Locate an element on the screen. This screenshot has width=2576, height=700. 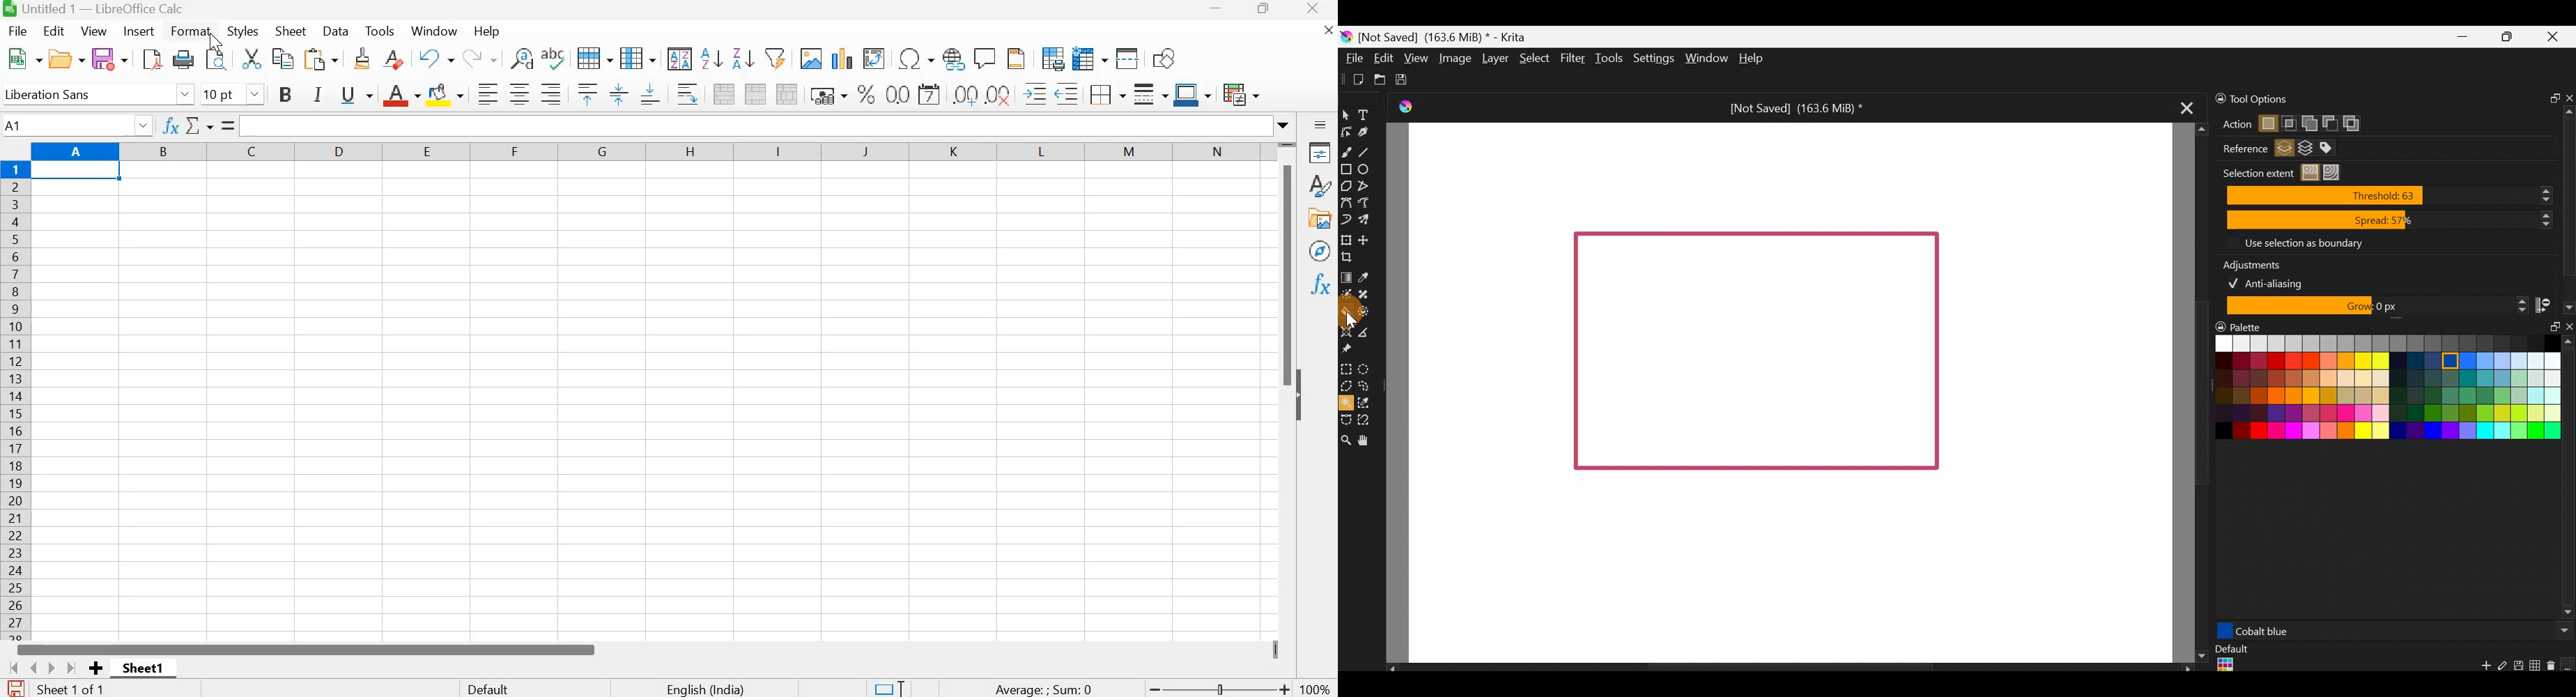
Scroll bar is located at coordinates (2569, 480).